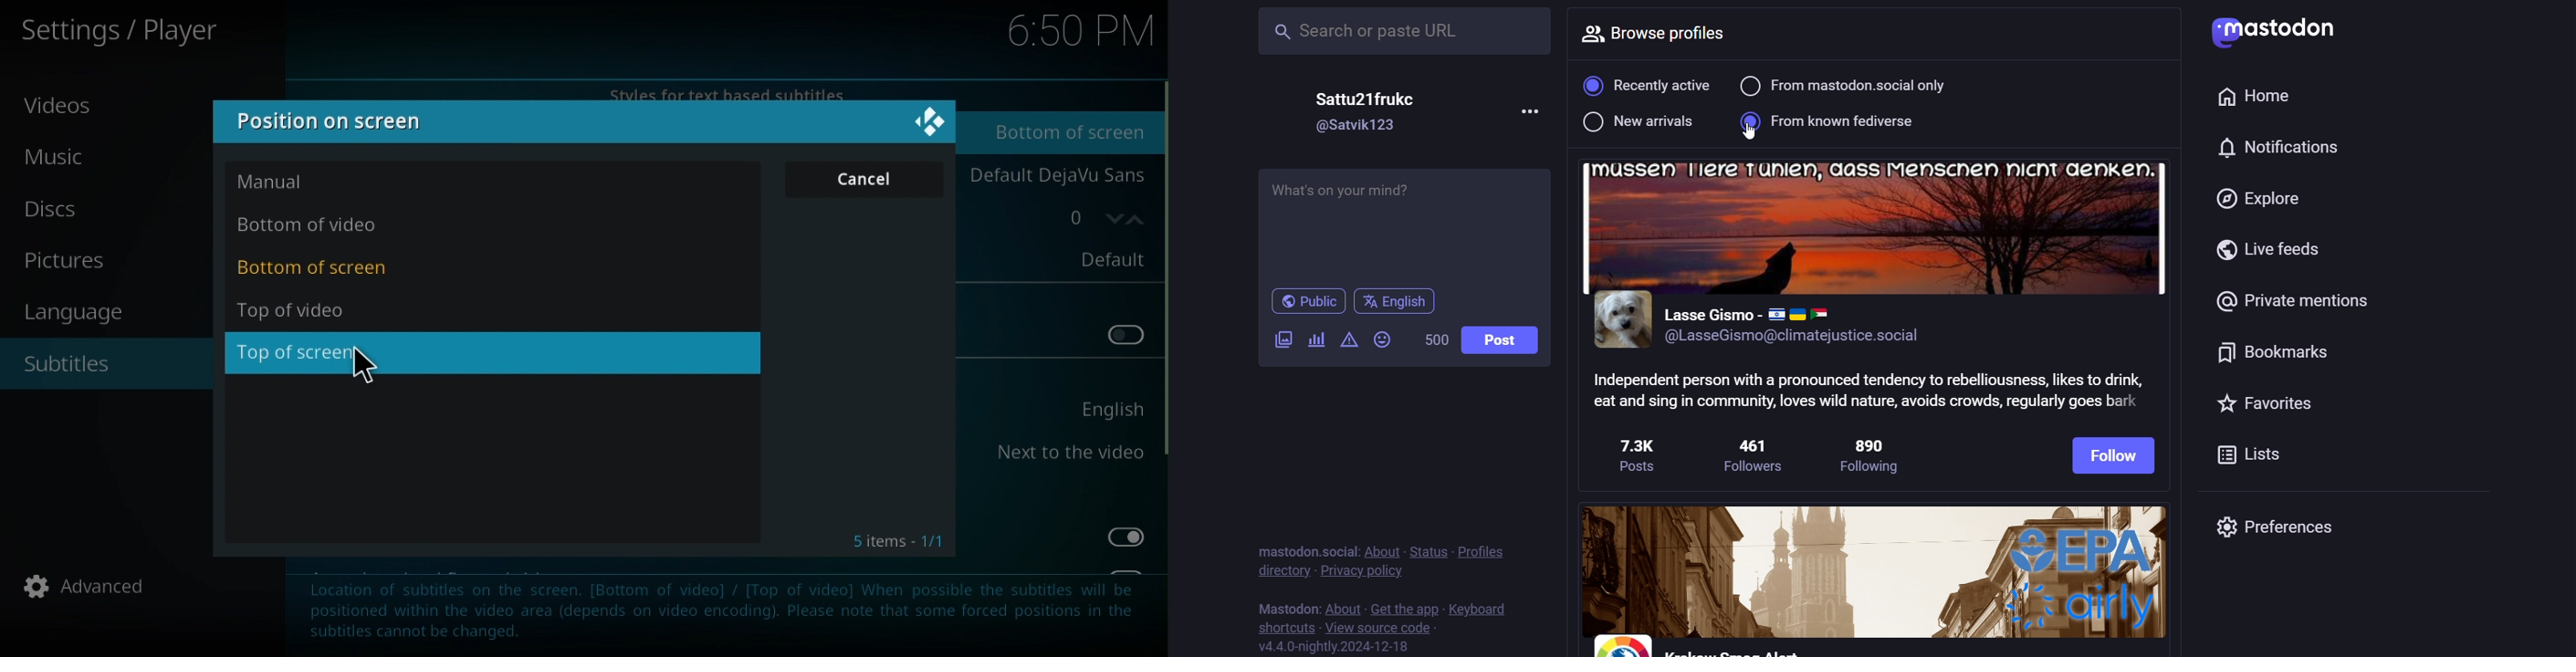  Describe the element at coordinates (1103, 411) in the screenshot. I see `English` at that location.